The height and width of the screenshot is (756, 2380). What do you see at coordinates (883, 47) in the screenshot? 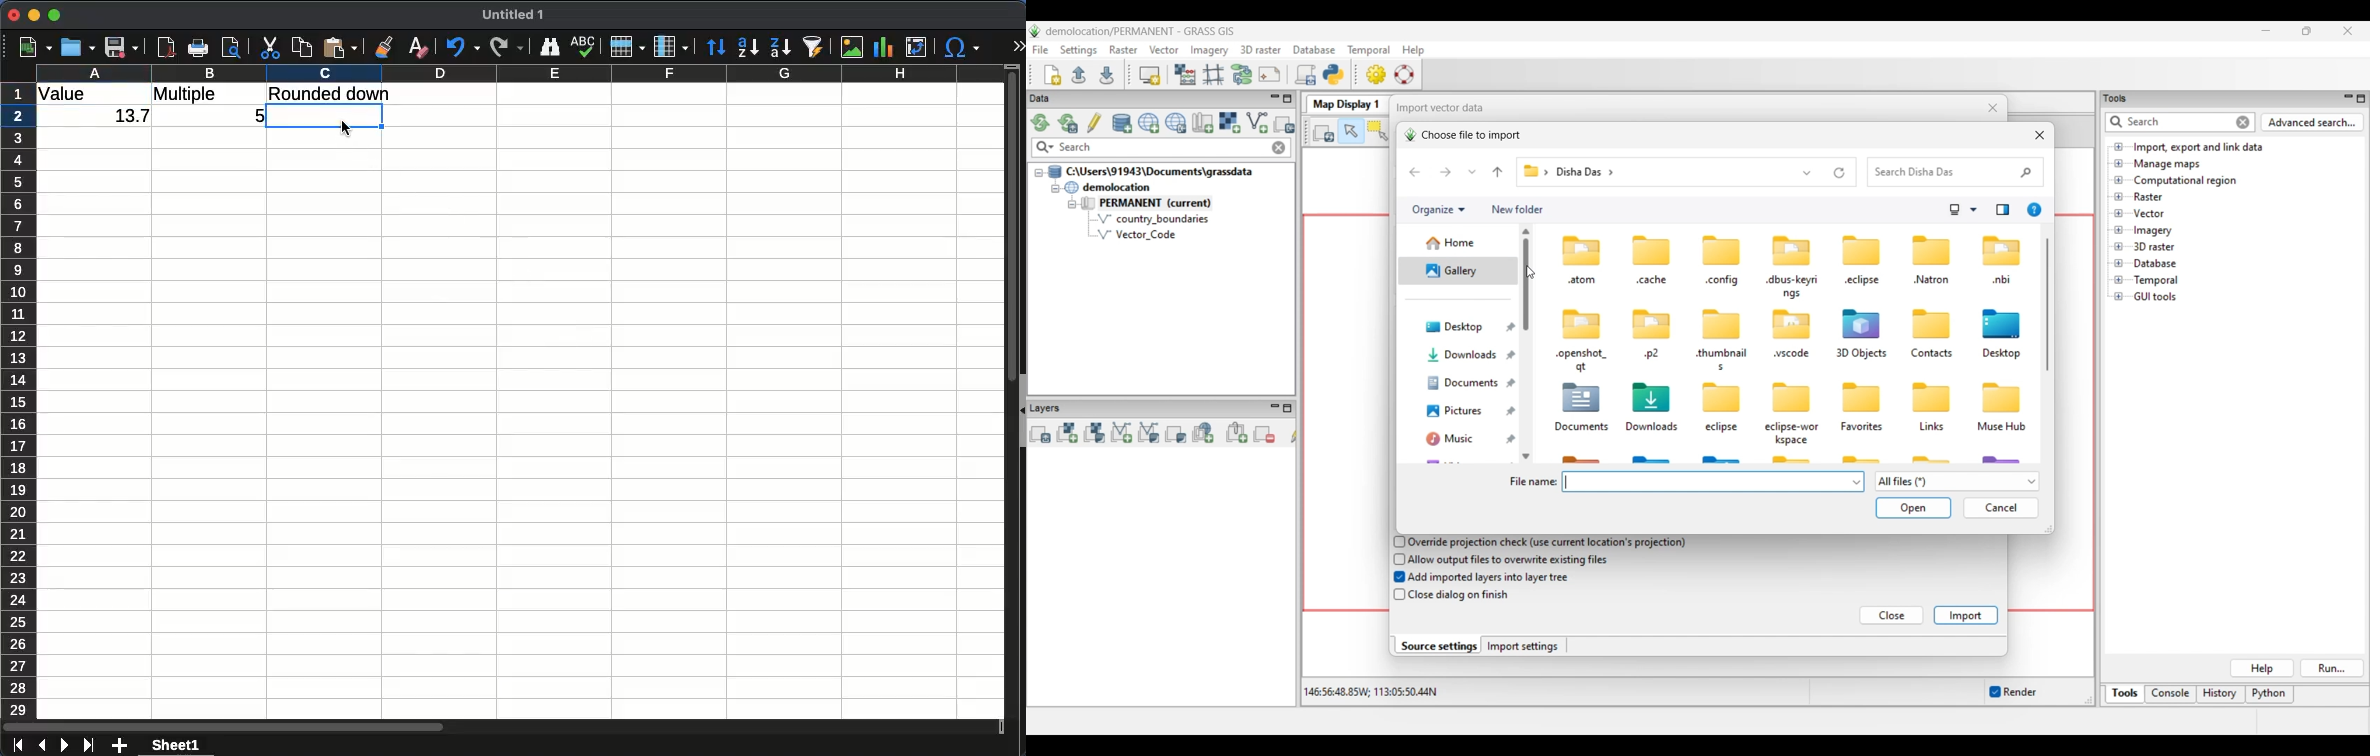
I see `chart` at bounding box center [883, 47].